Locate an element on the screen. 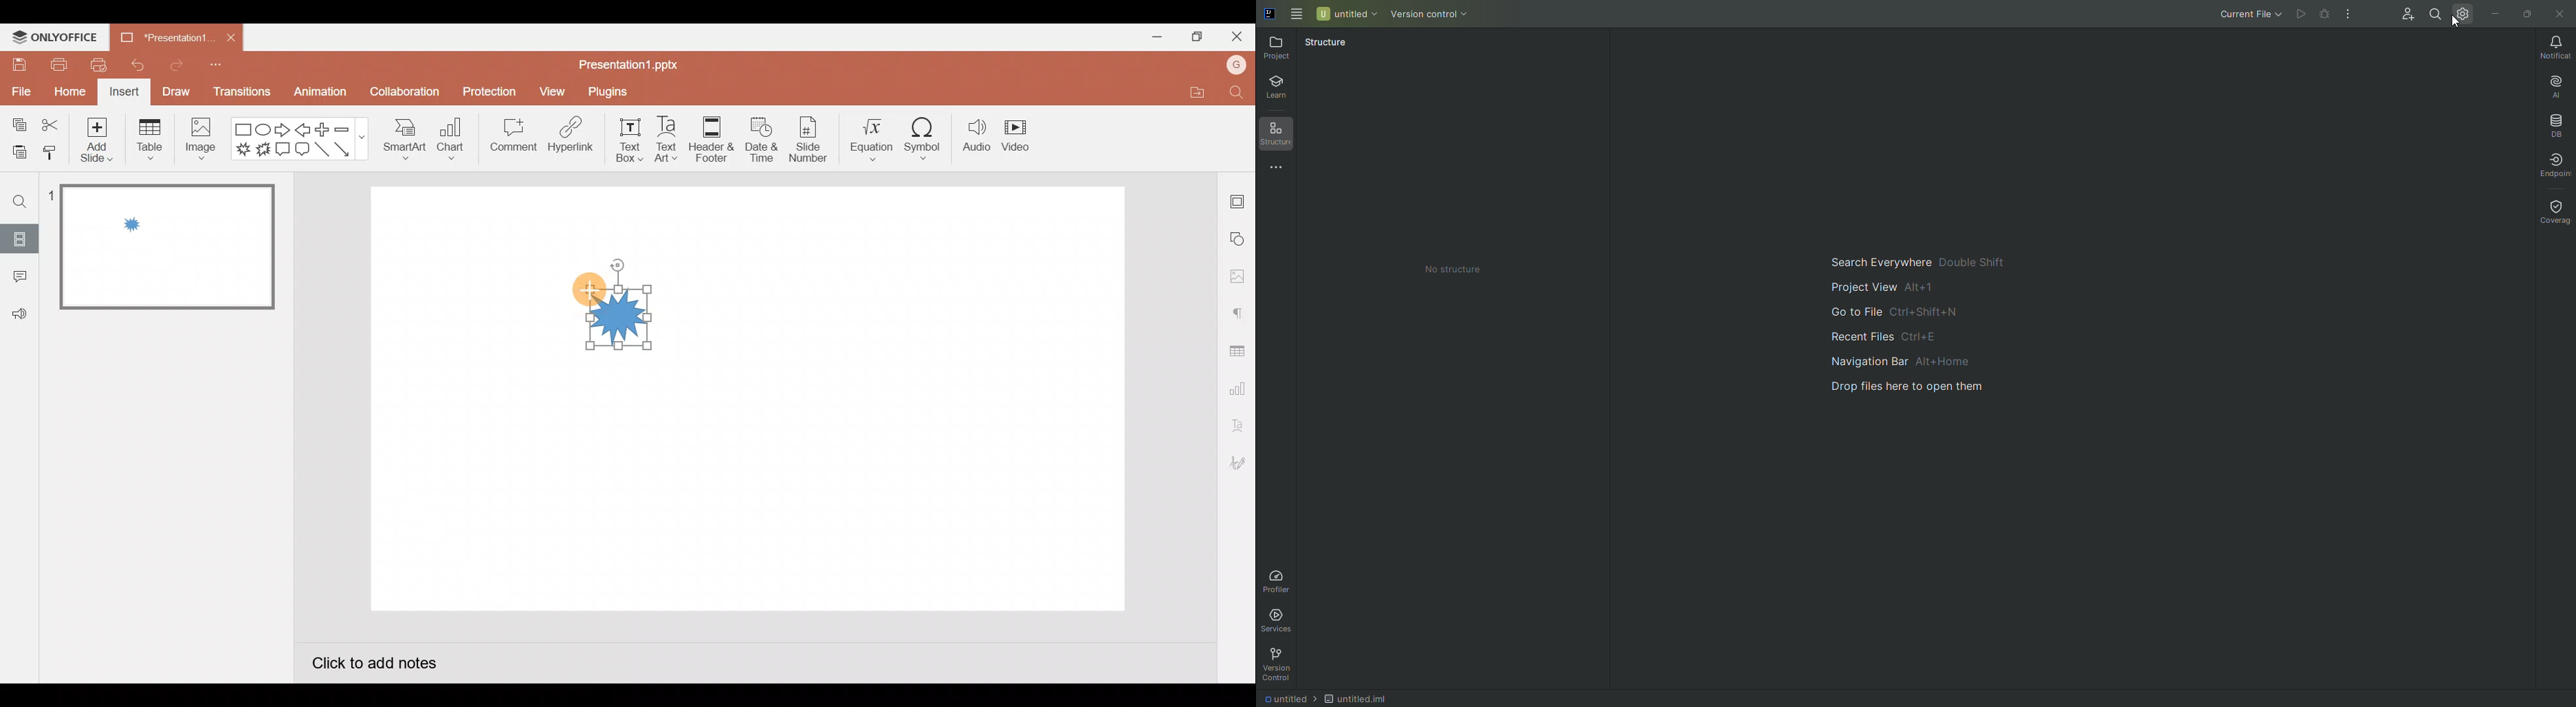  Text Art settings is located at coordinates (1237, 423).